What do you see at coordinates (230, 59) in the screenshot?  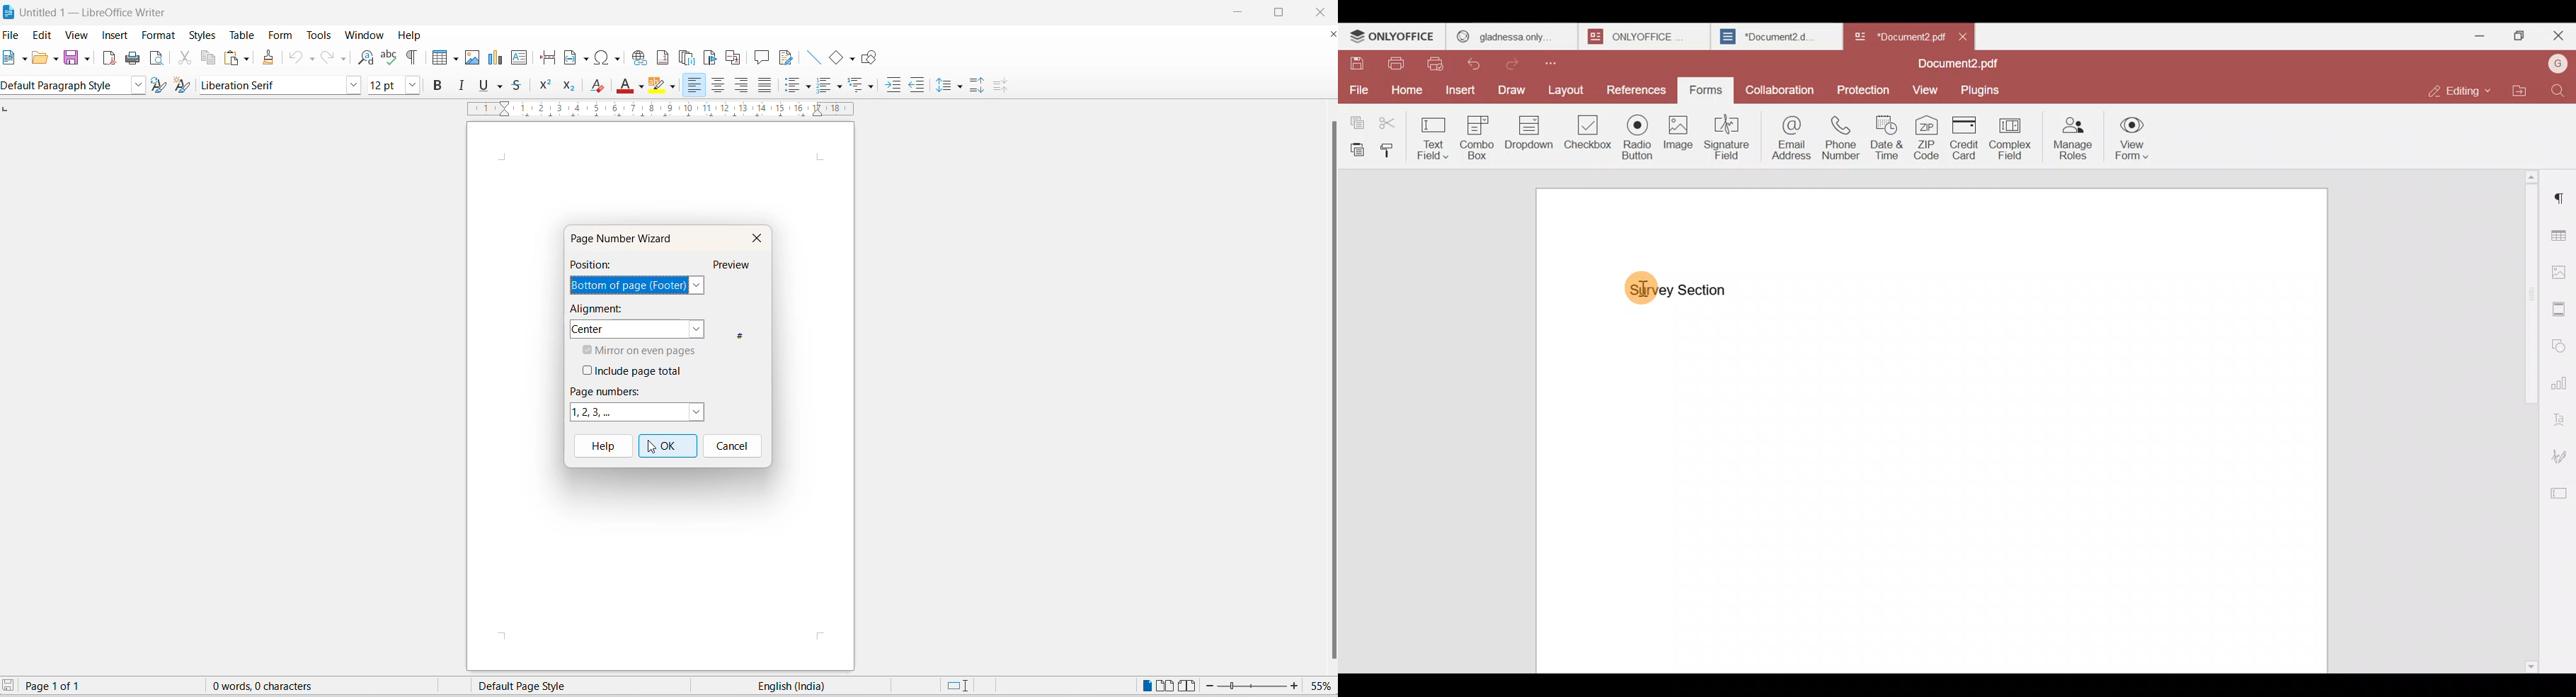 I see `paste options` at bounding box center [230, 59].